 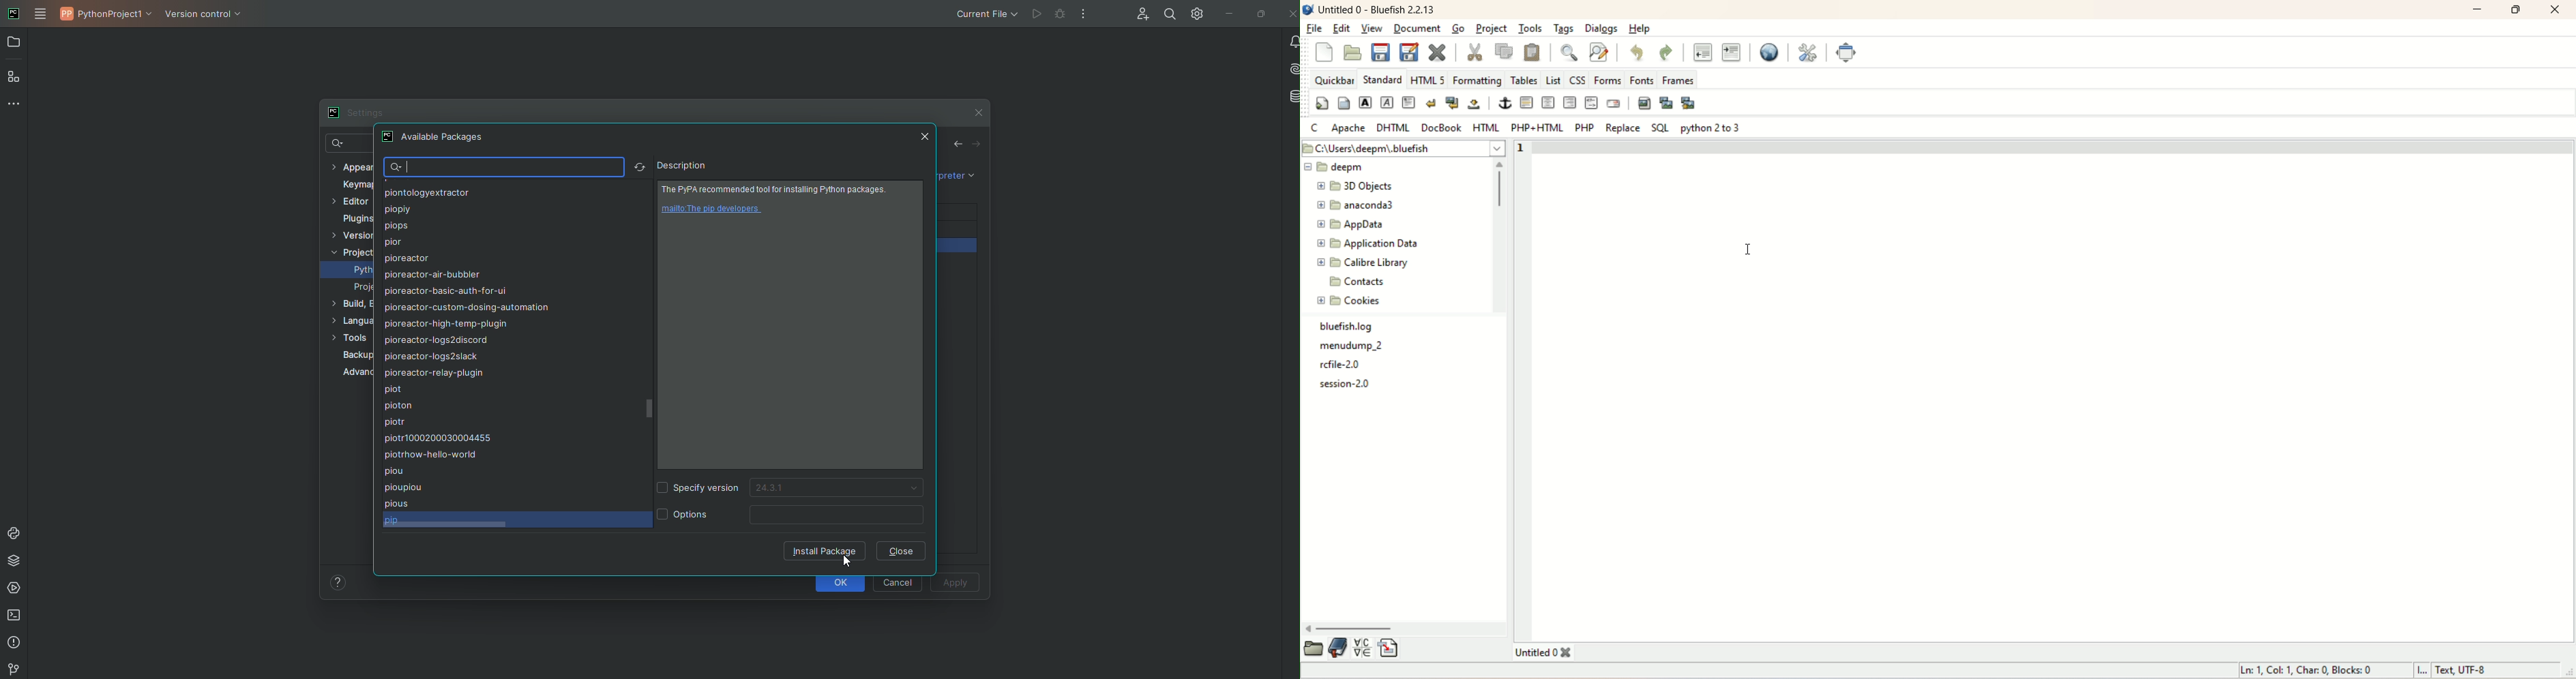 I want to click on anchor/hyperlink, so click(x=1502, y=104).